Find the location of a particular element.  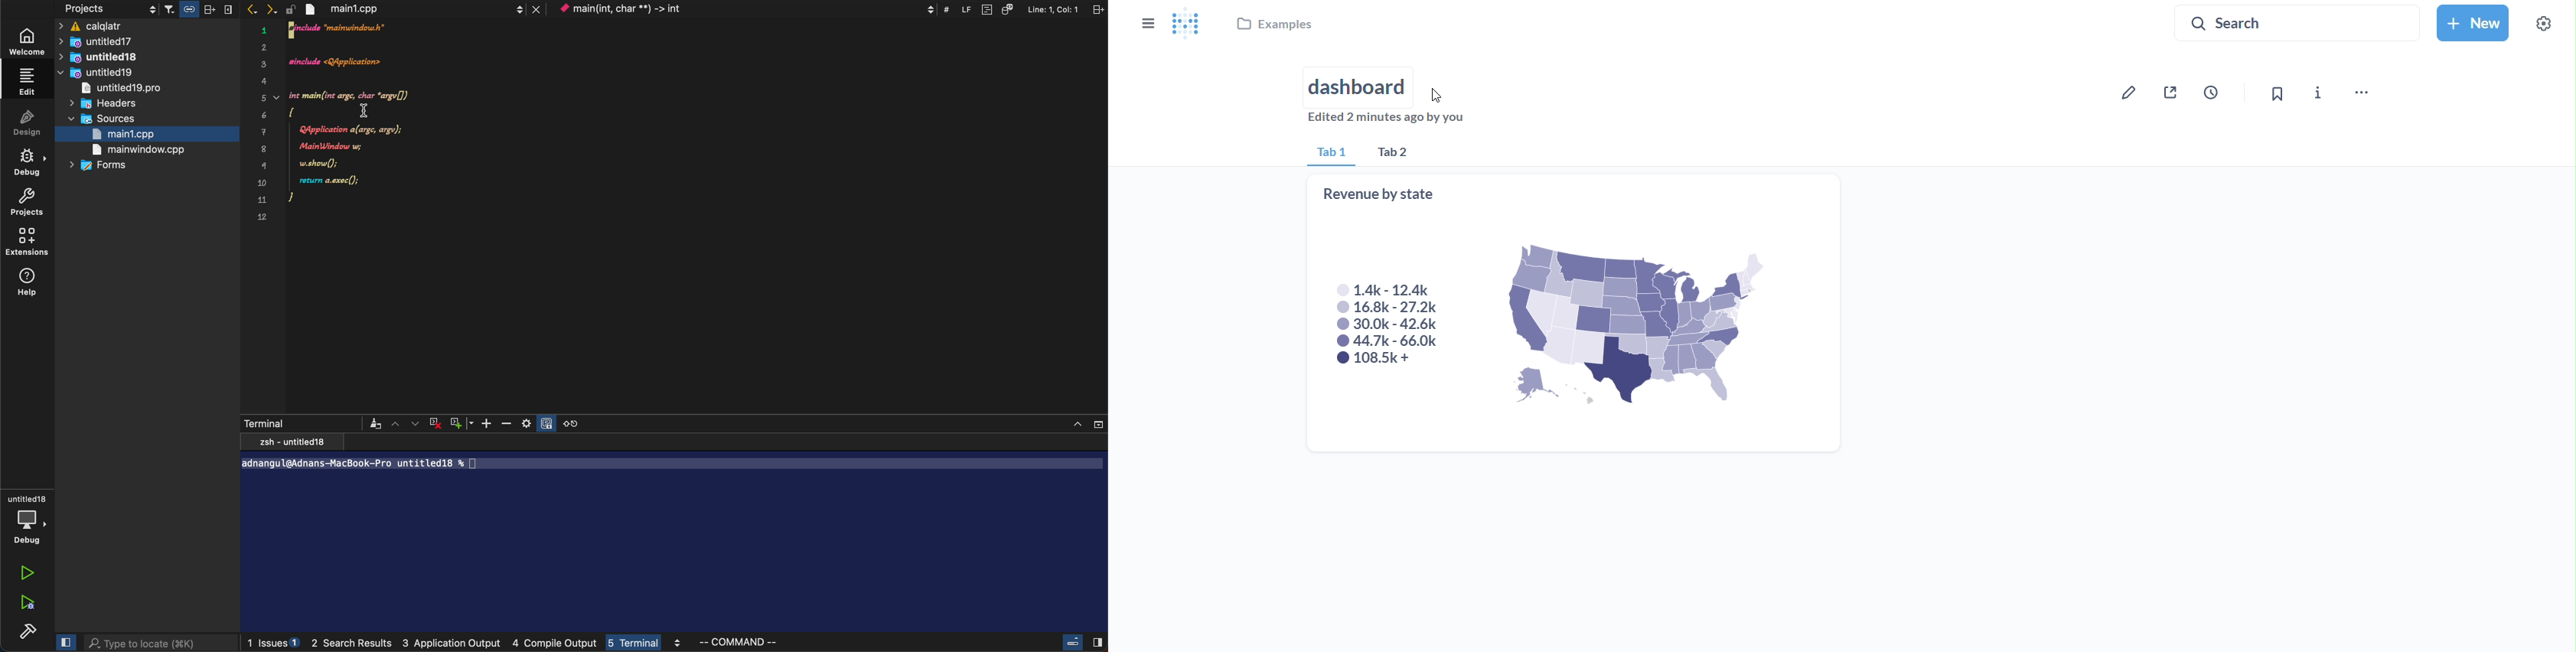

arrows is located at coordinates (406, 423).